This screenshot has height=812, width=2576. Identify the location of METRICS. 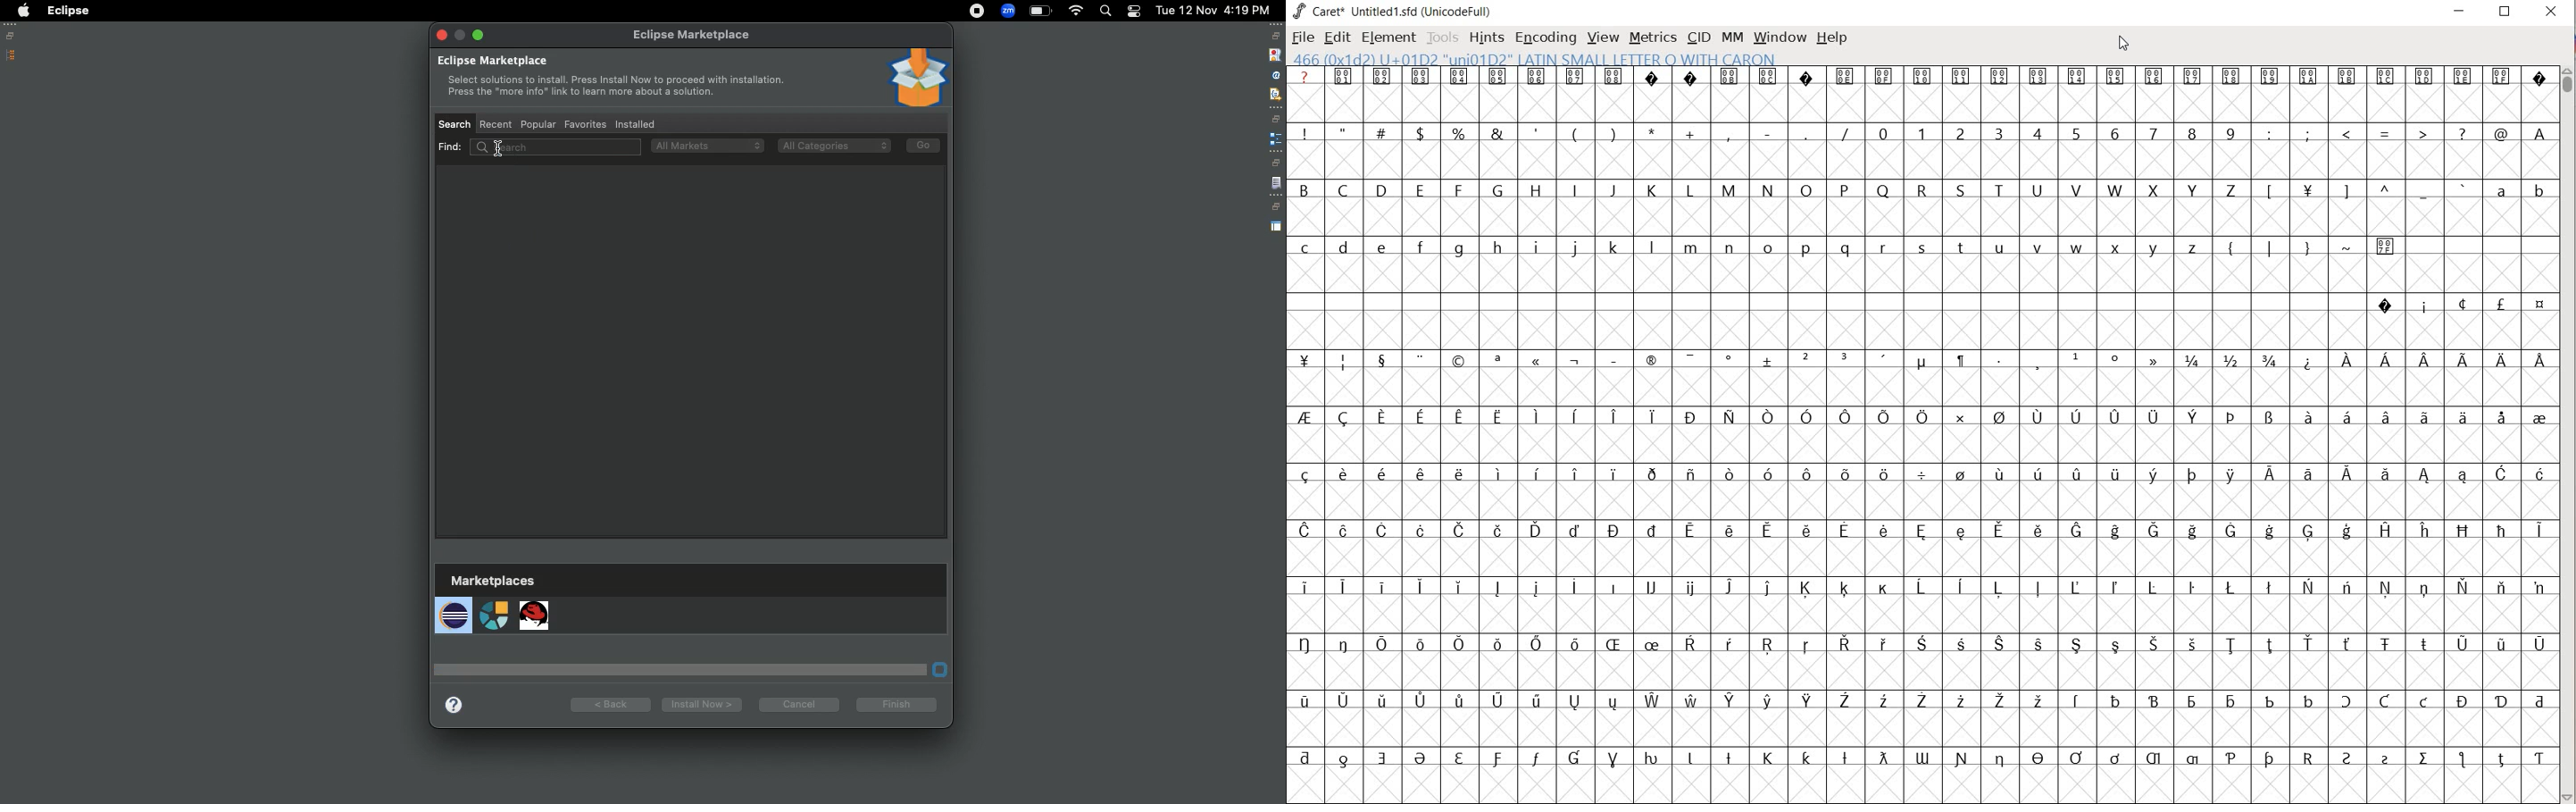
(1653, 38).